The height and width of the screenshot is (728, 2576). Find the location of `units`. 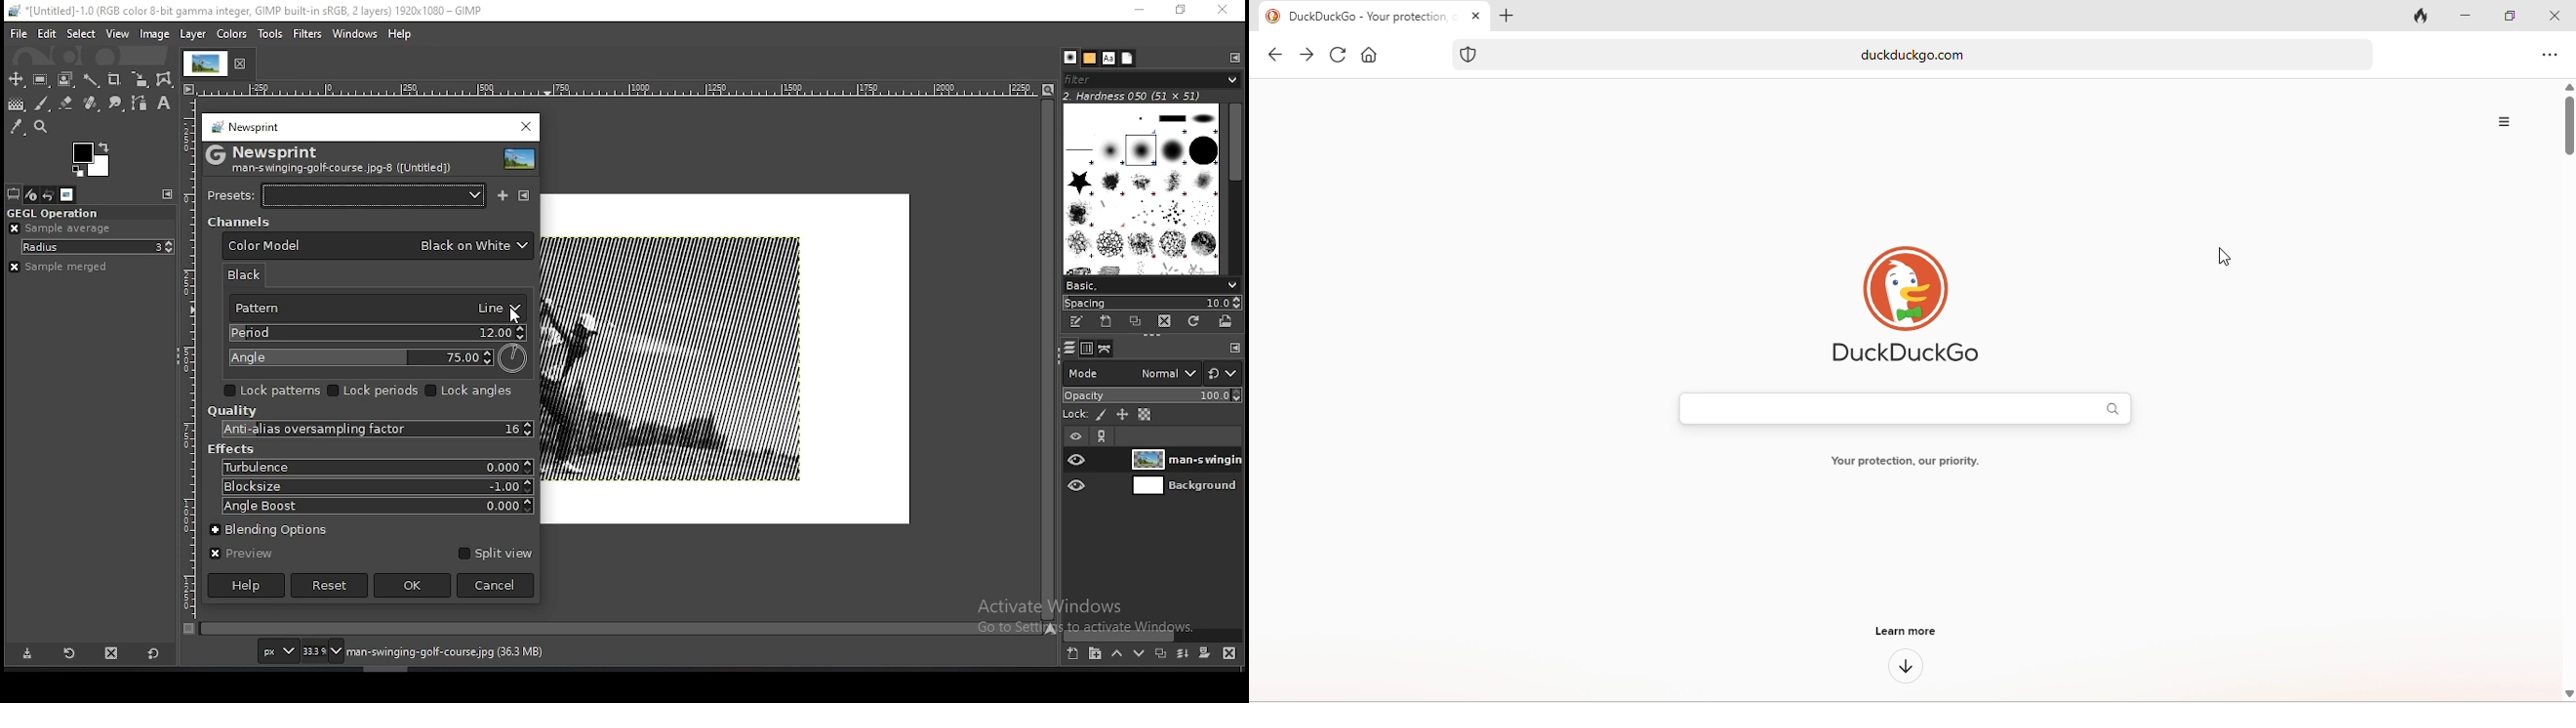

units is located at coordinates (277, 651).